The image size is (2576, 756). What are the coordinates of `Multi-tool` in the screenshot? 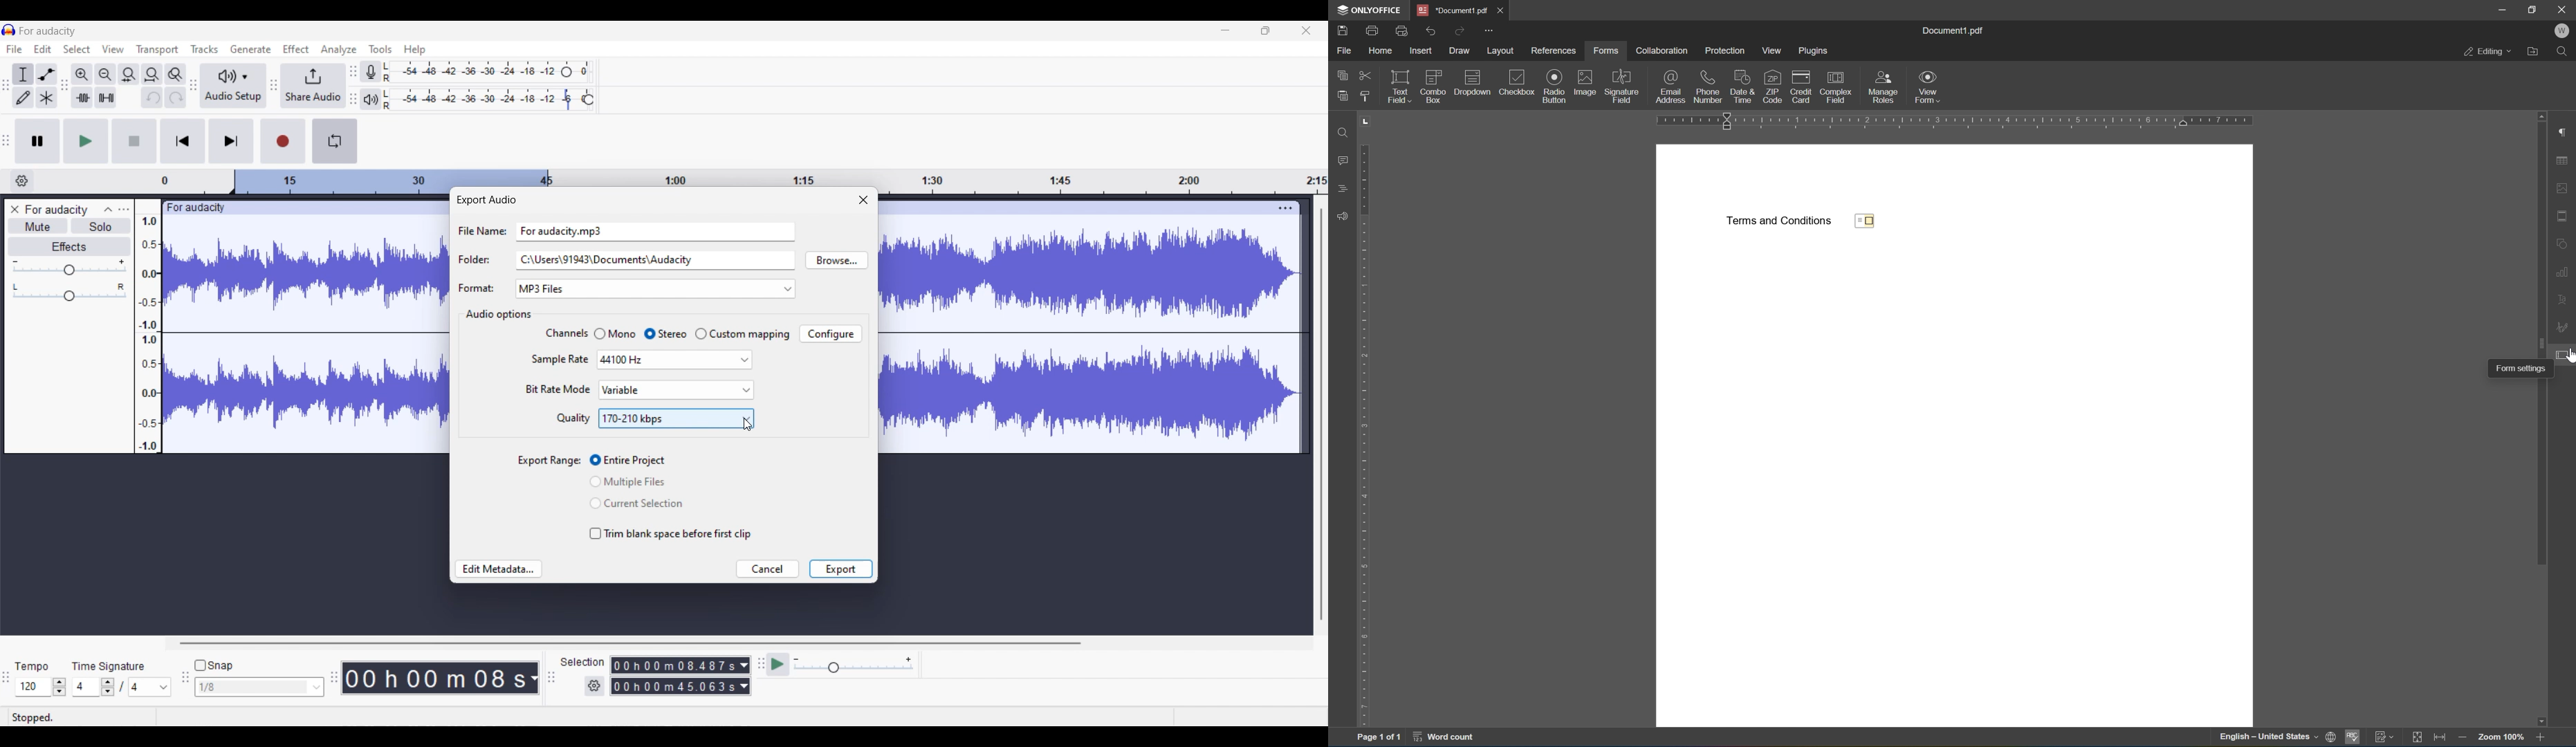 It's located at (46, 98).